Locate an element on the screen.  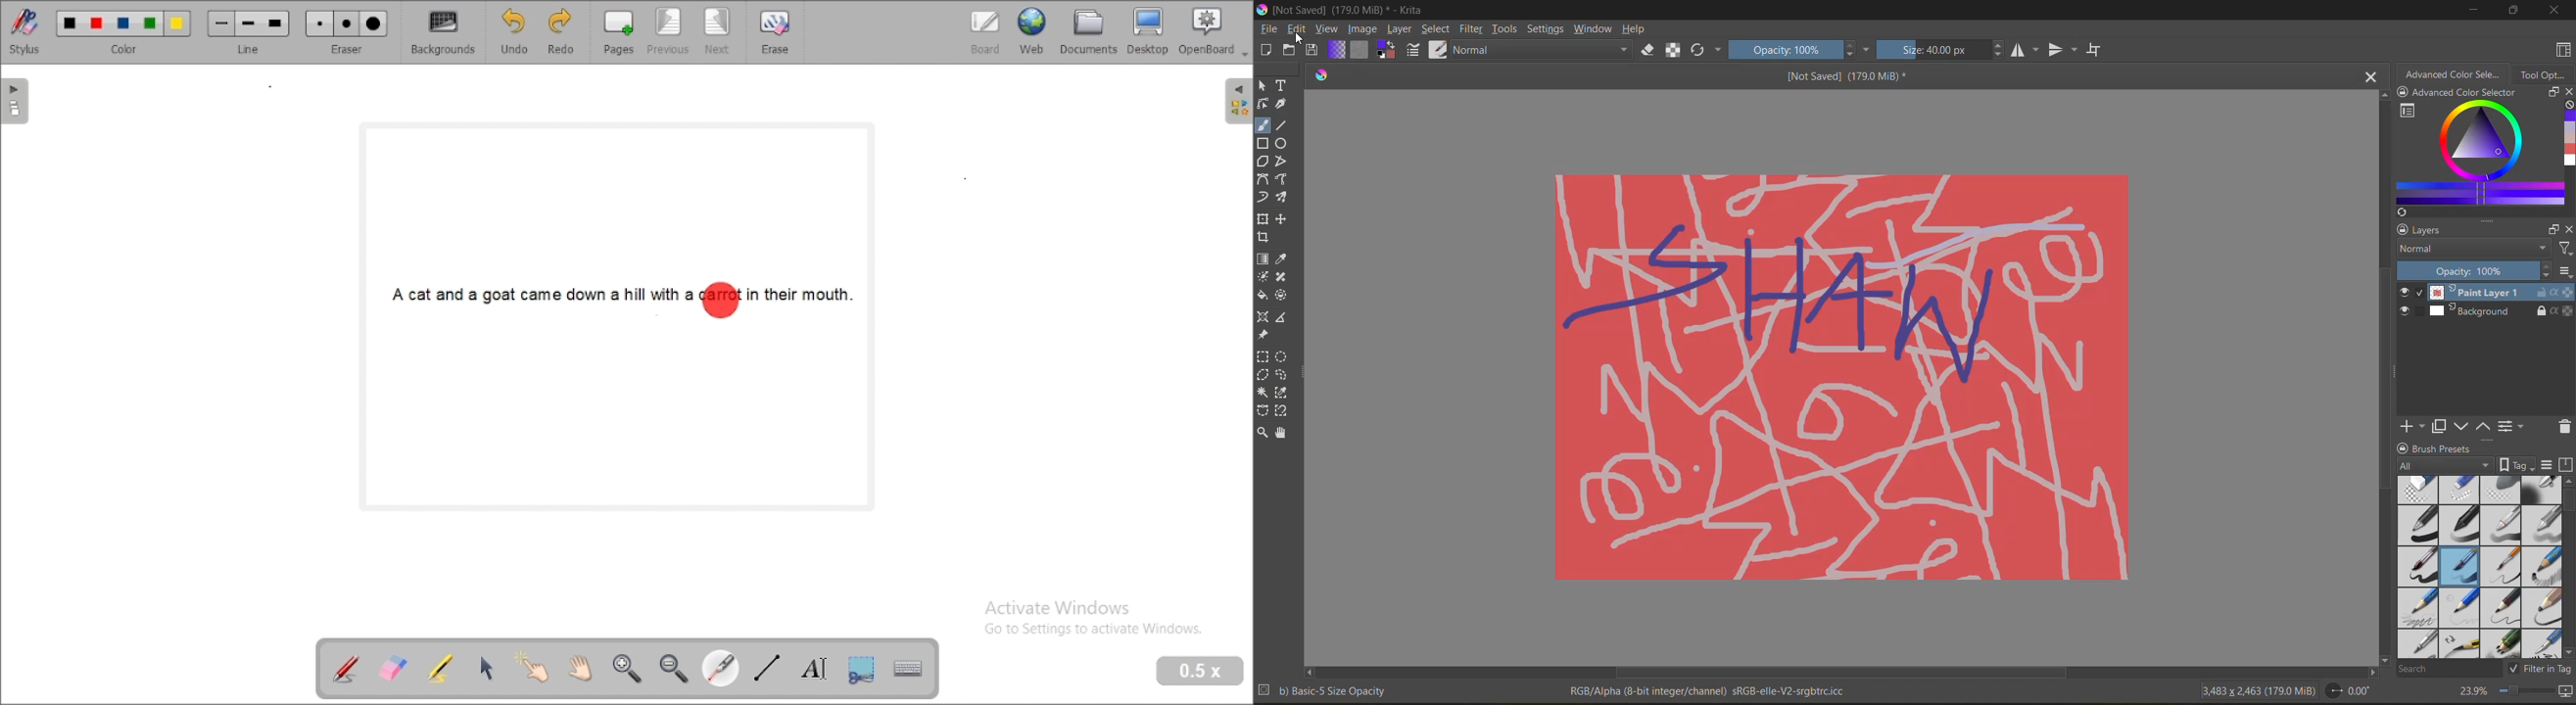
options is located at coordinates (2564, 272).